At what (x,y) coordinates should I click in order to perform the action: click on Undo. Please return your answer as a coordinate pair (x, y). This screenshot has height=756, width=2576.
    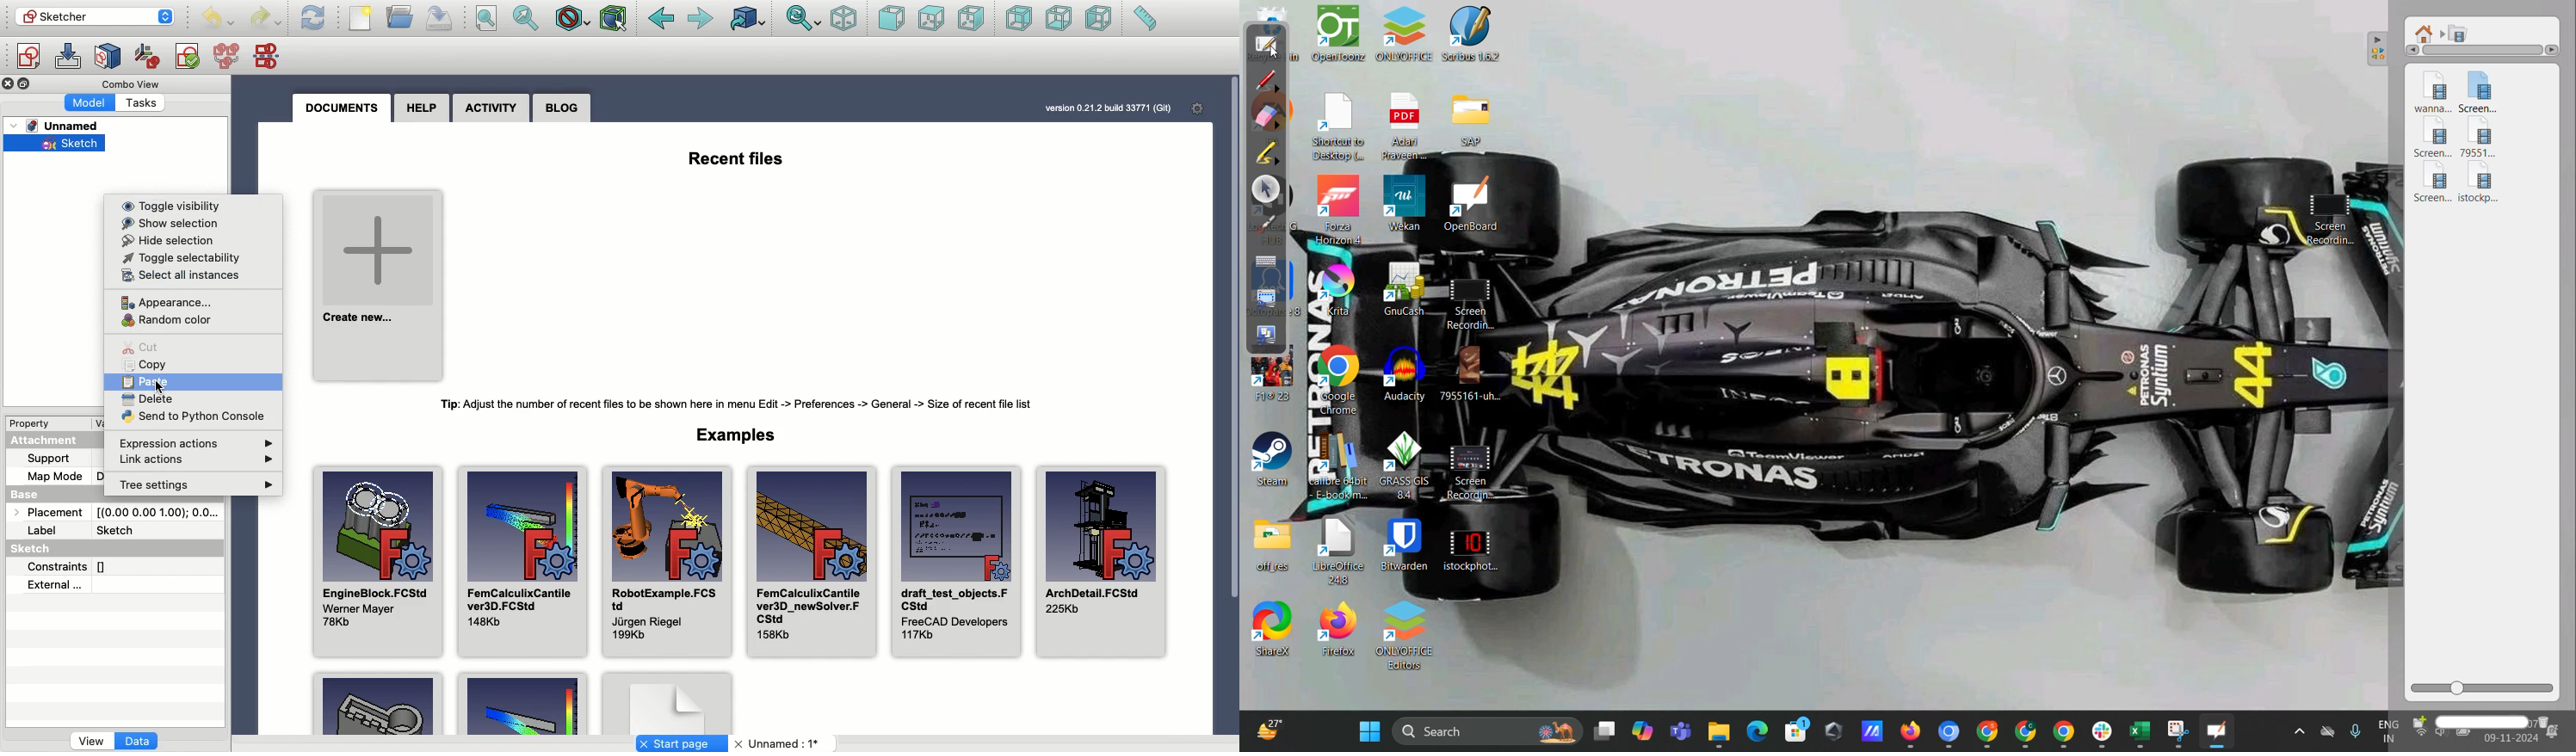
    Looking at the image, I should click on (218, 20).